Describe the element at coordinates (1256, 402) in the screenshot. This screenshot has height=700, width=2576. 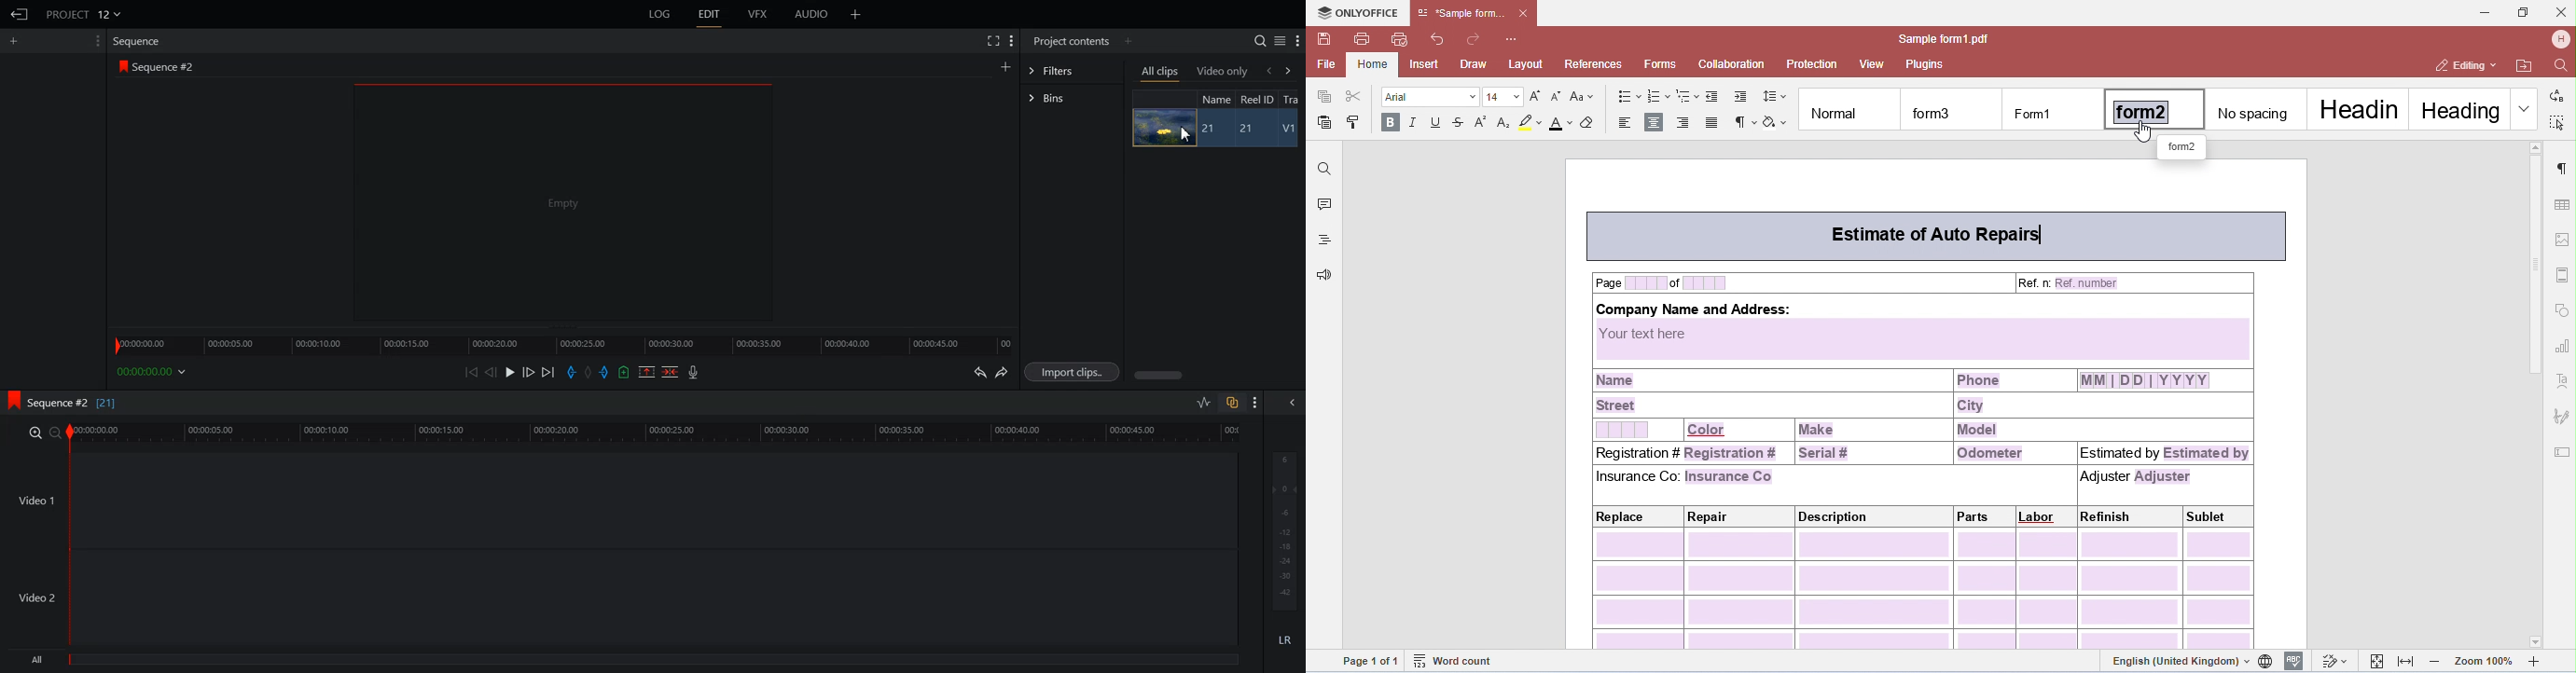
I see `Show setting menu` at that location.